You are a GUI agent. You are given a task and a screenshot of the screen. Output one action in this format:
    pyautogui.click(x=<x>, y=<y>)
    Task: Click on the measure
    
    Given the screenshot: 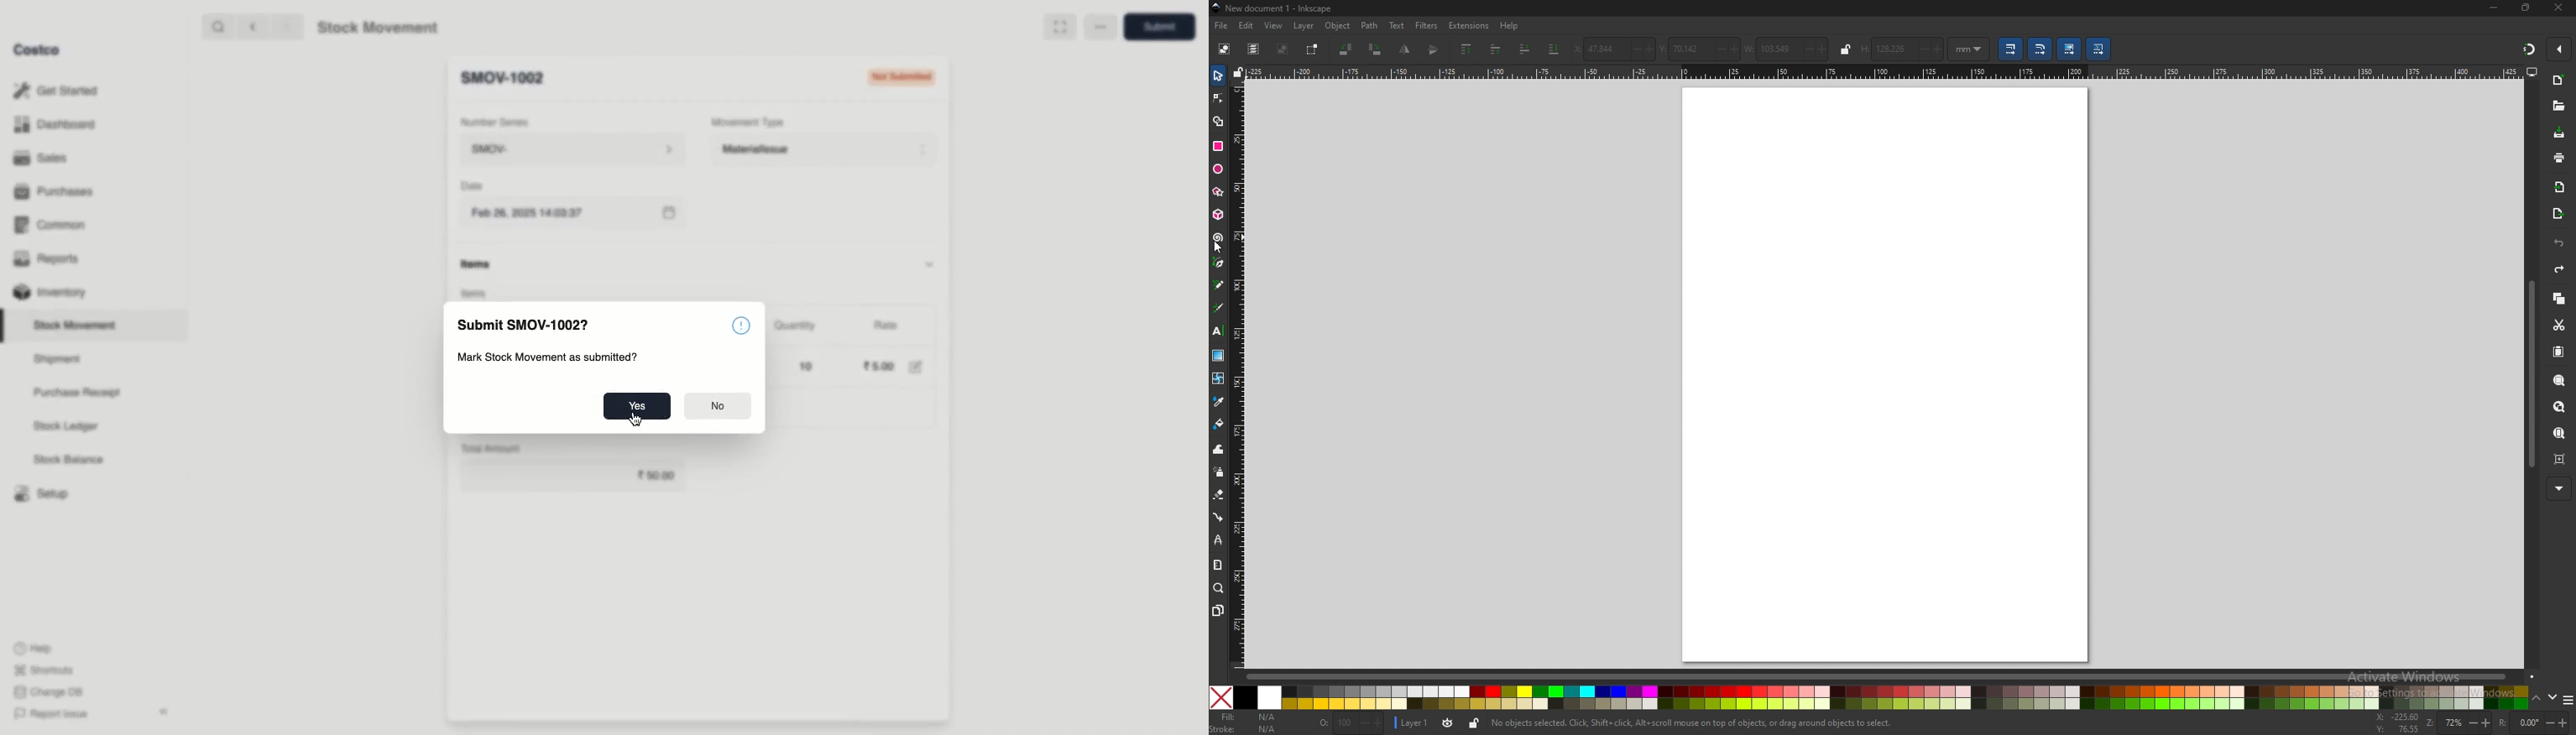 What is the action you would take?
    pyautogui.click(x=1218, y=565)
    